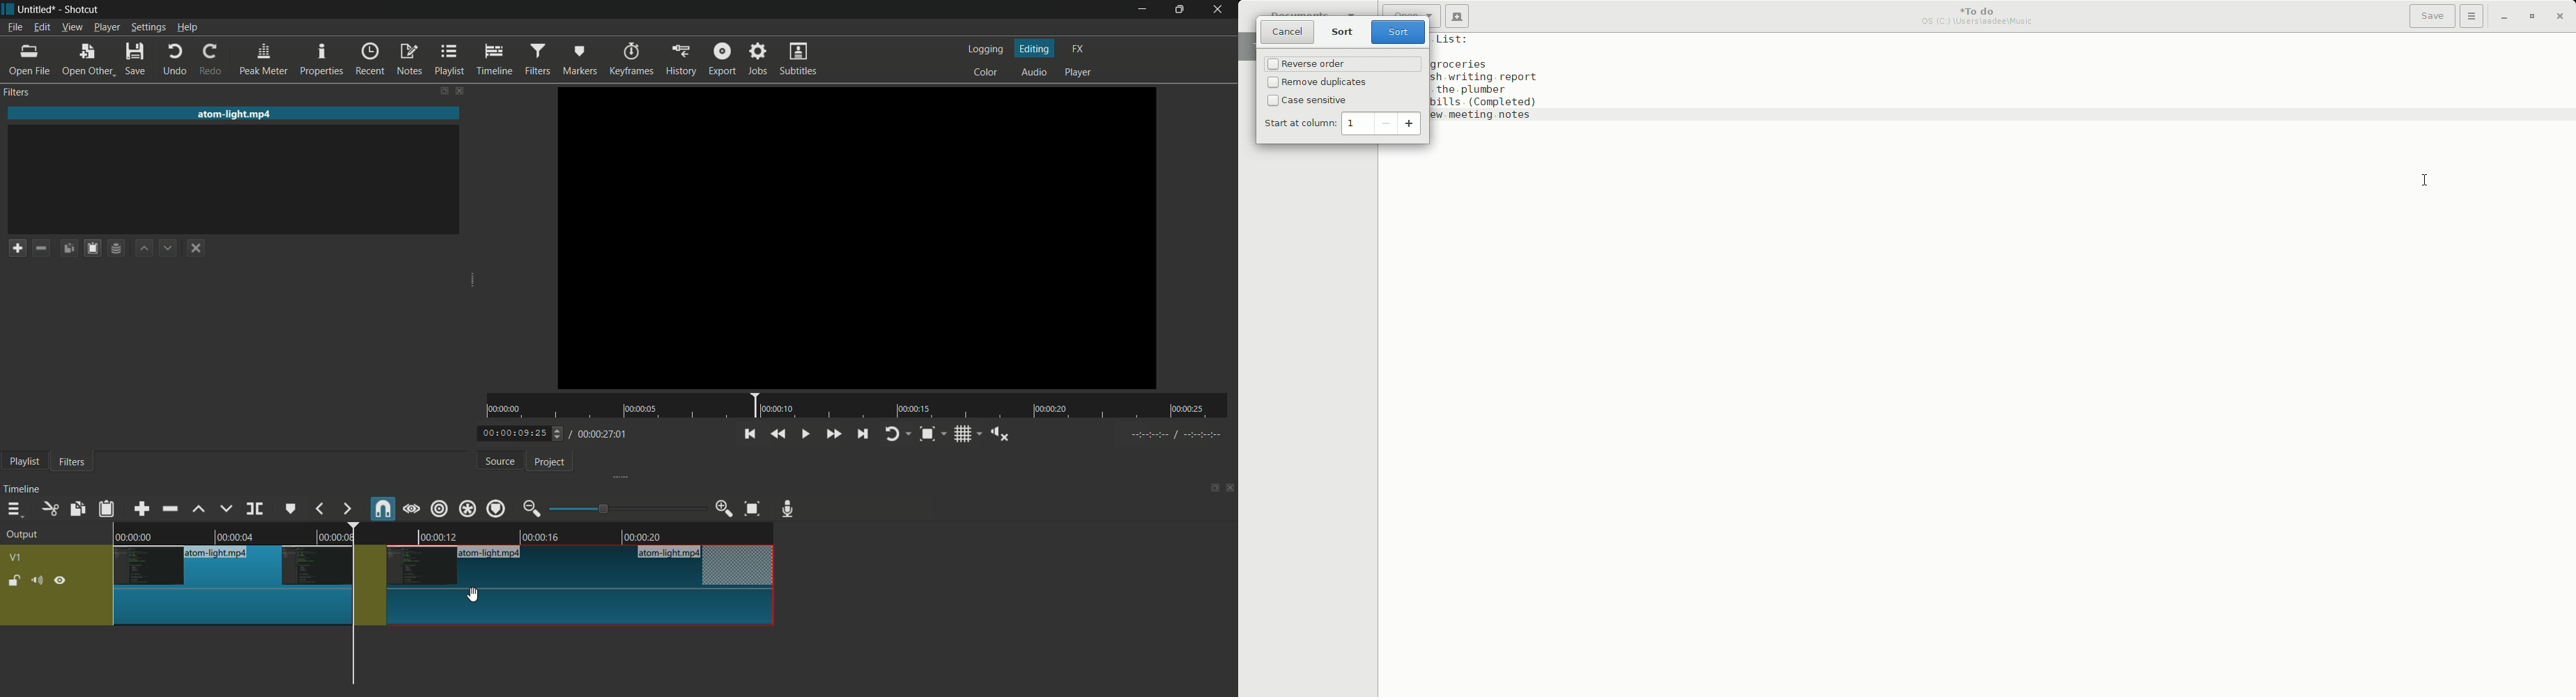 This screenshot has width=2576, height=700. Describe the element at coordinates (119, 249) in the screenshot. I see `save filter set` at that location.